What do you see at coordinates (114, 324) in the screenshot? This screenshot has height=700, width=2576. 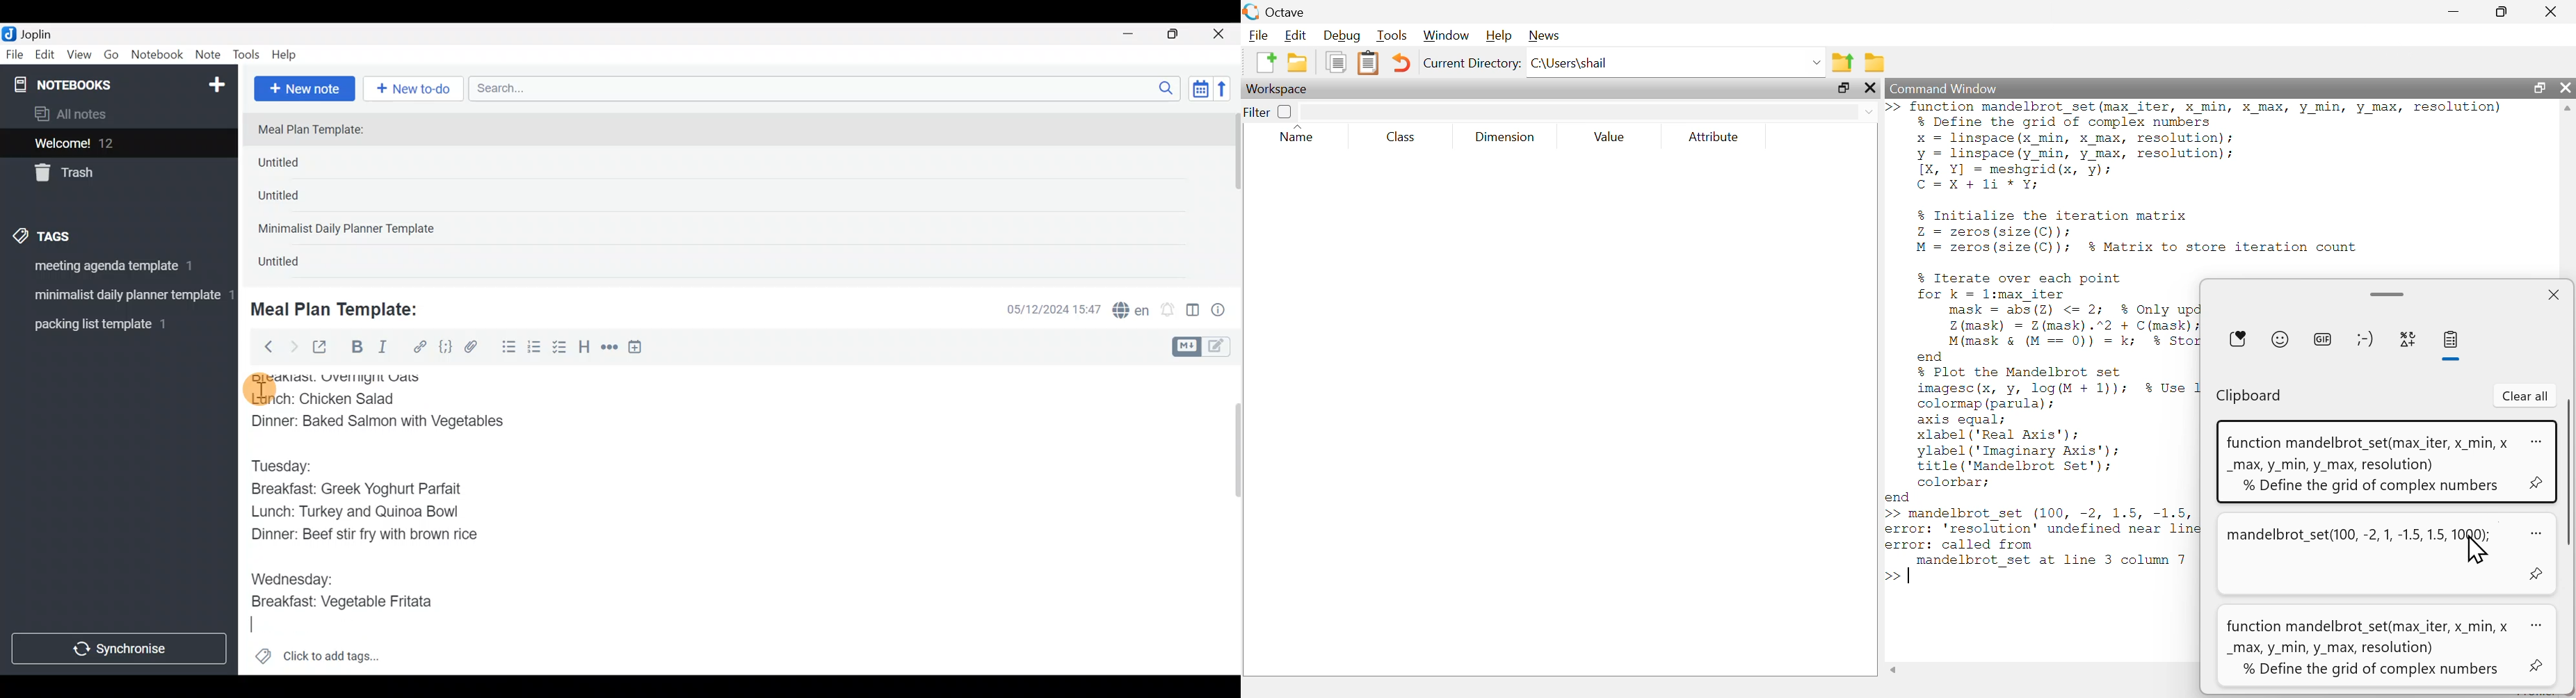 I see `Tag 3` at bounding box center [114, 324].